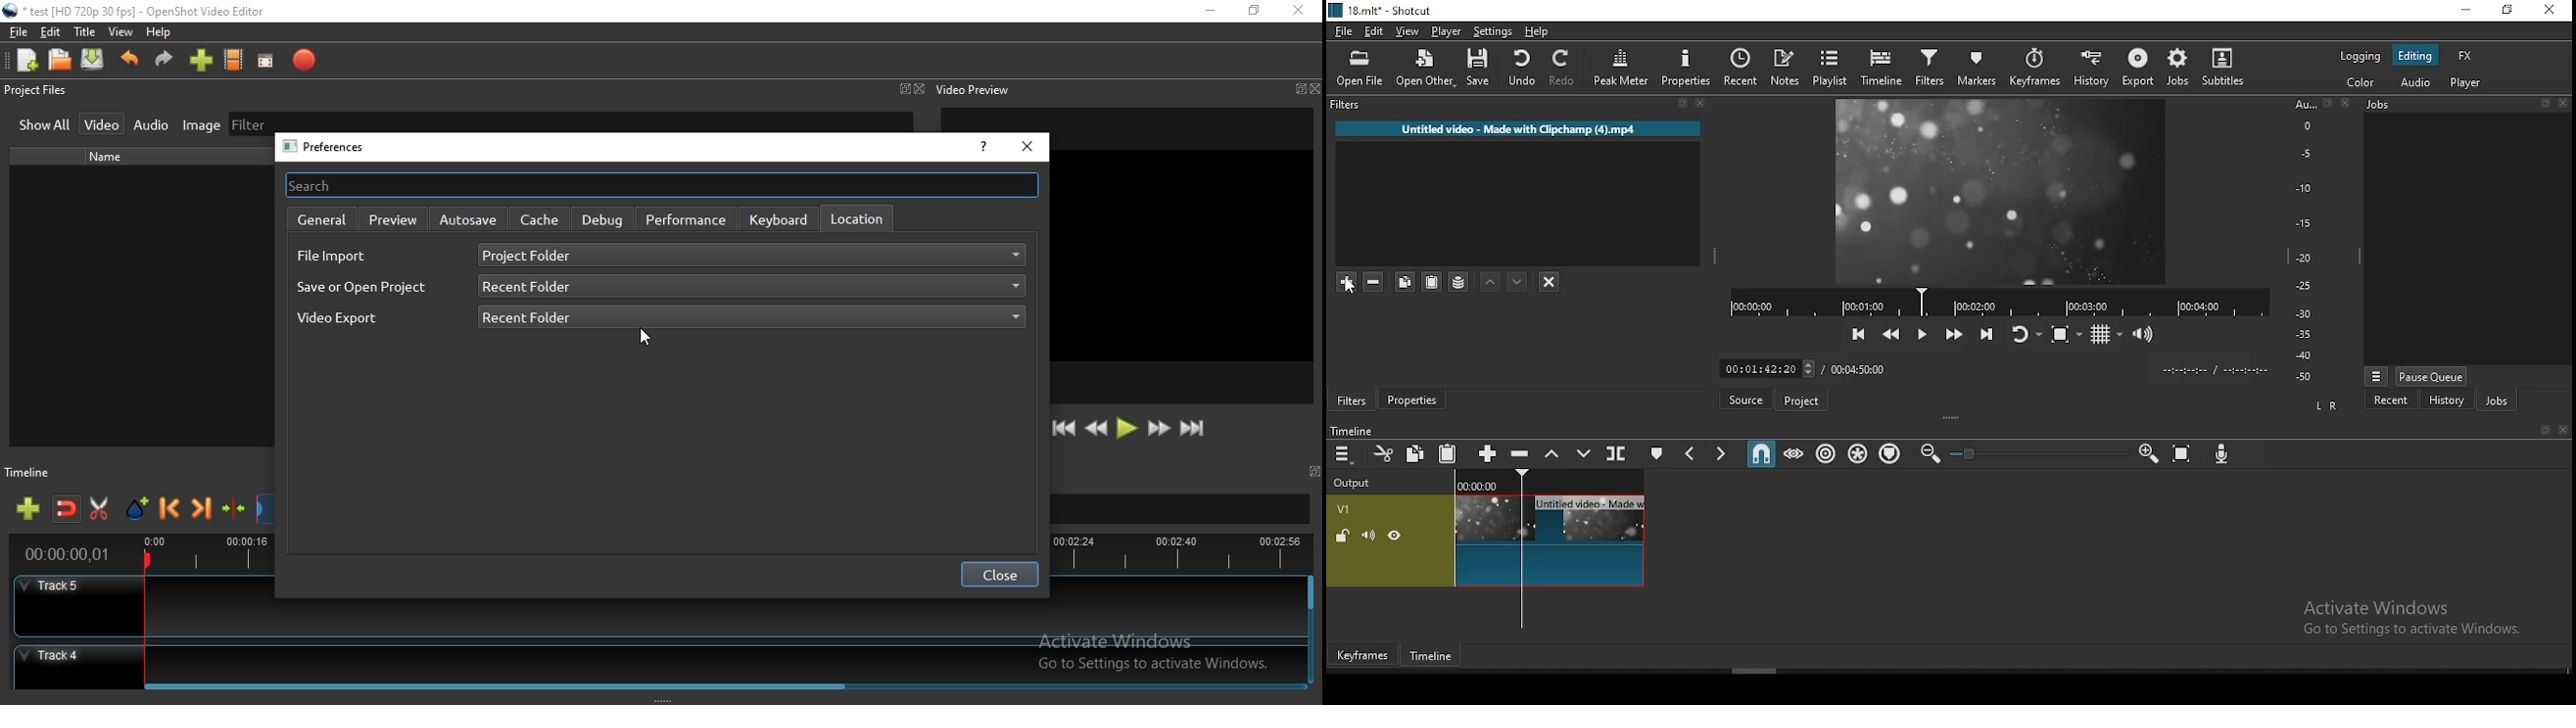 The height and width of the screenshot is (728, 2576). What do you see at coordinates (657, 660) in the screenshot?
I see `Track` at bounding box center [657, 660].